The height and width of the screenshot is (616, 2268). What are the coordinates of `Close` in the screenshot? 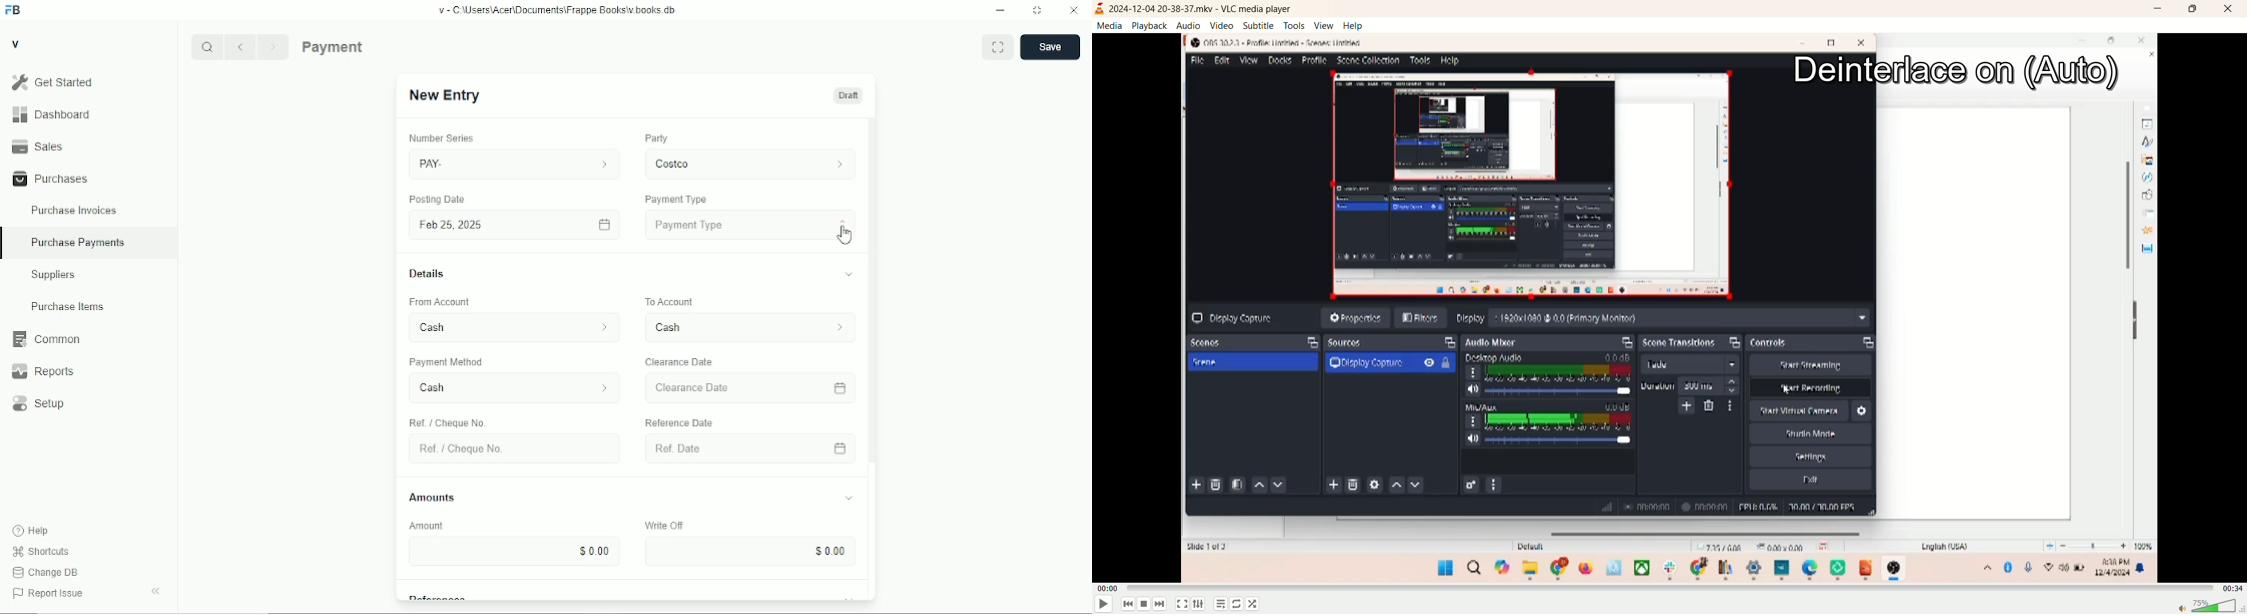 It's located at (1074, 10).